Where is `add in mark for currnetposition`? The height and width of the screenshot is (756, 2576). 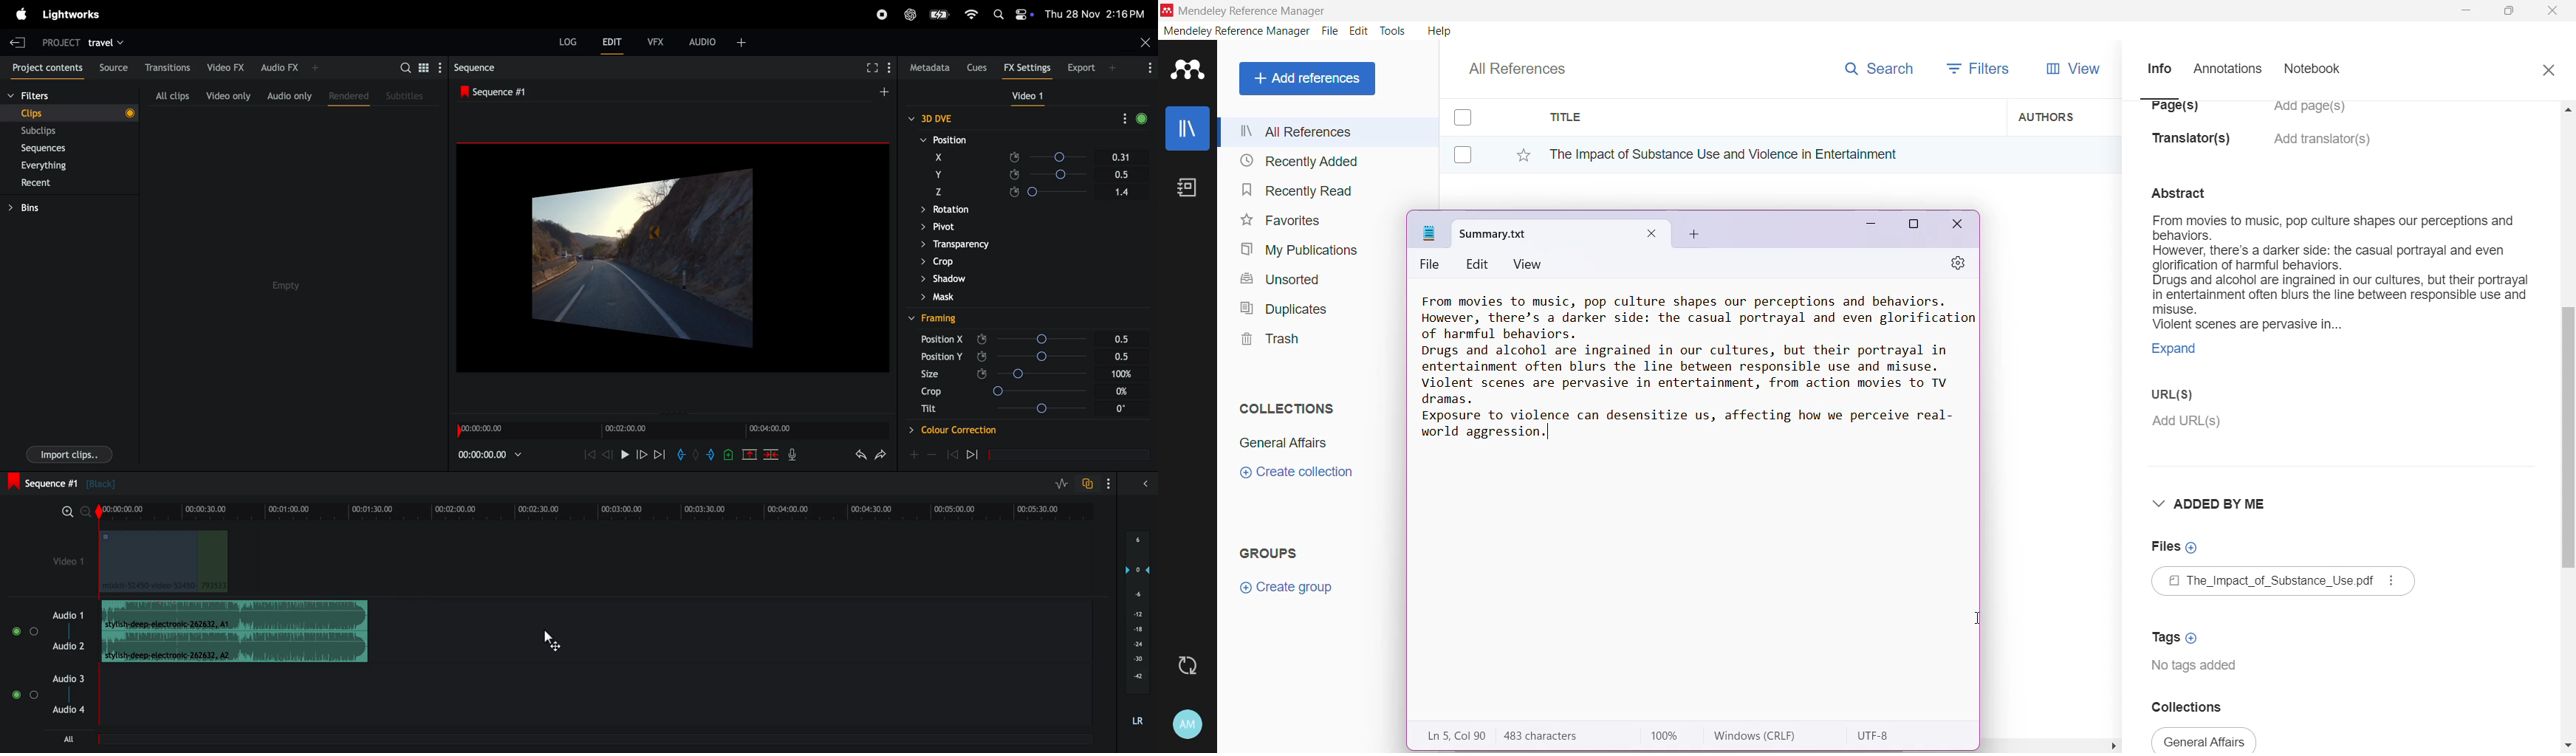 add in mark for currnetposition is located at coordinates (683, 456).